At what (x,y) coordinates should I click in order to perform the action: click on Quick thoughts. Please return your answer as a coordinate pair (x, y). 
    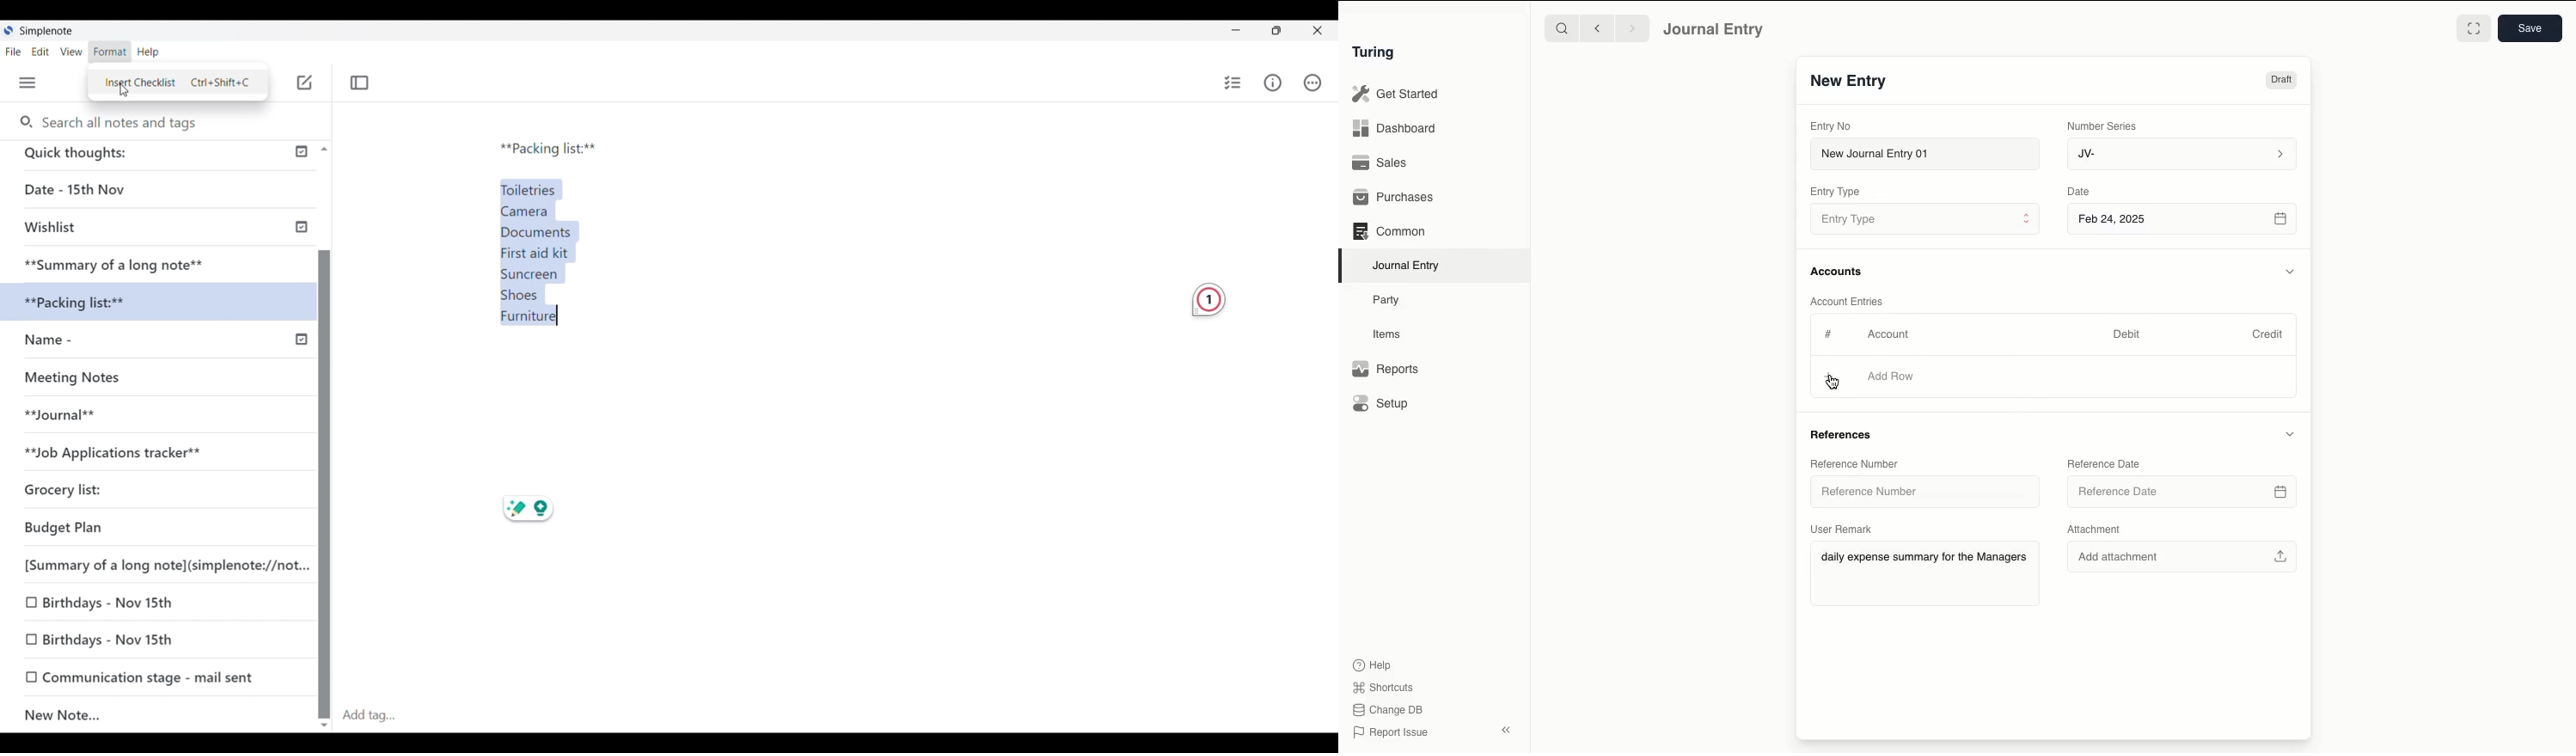
    Looking at the image, I should click on (132, 155).